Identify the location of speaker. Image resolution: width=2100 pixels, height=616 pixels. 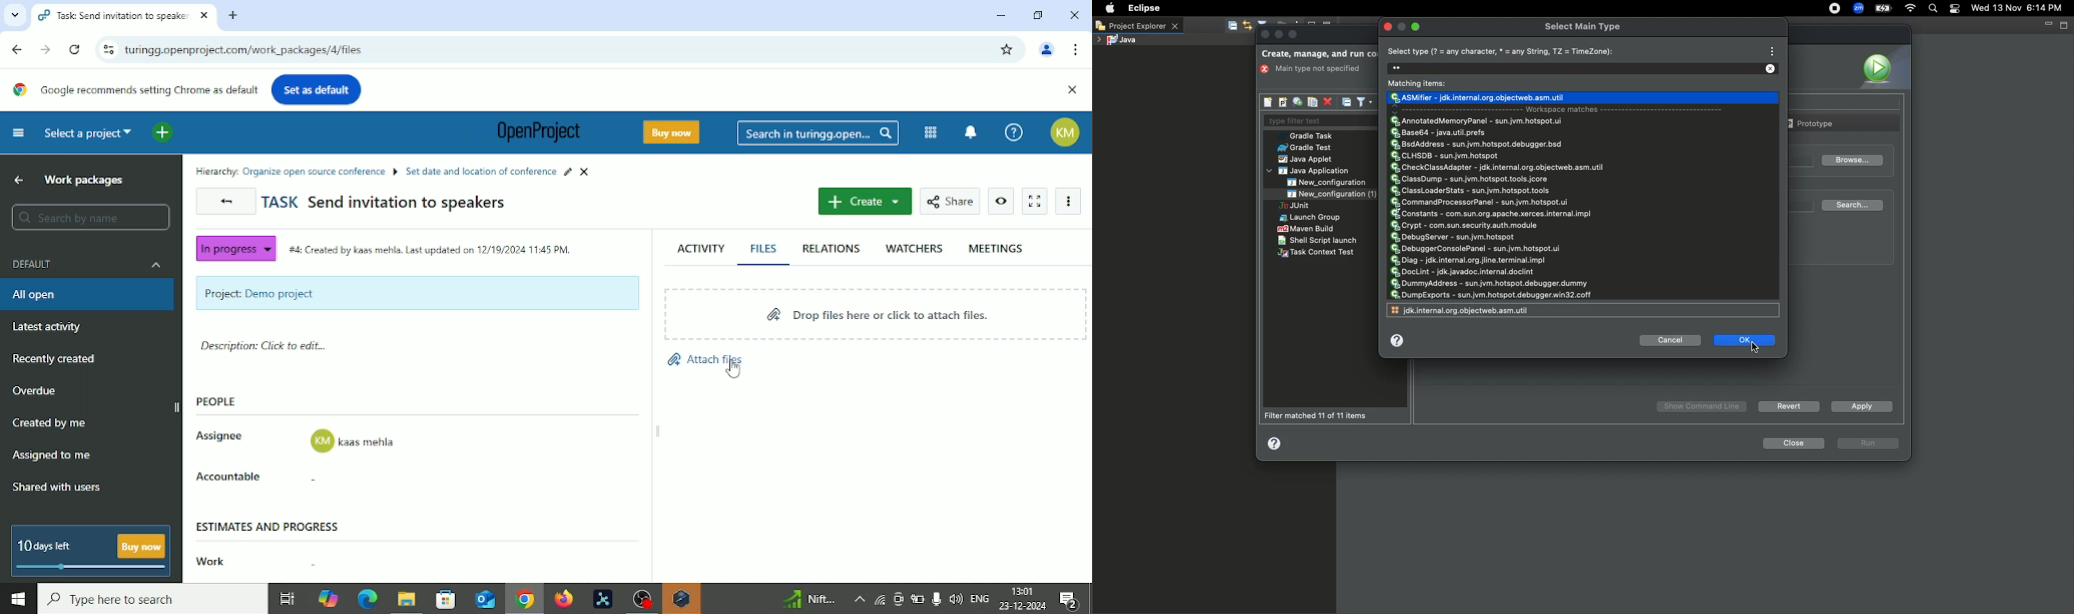
(956, 598).